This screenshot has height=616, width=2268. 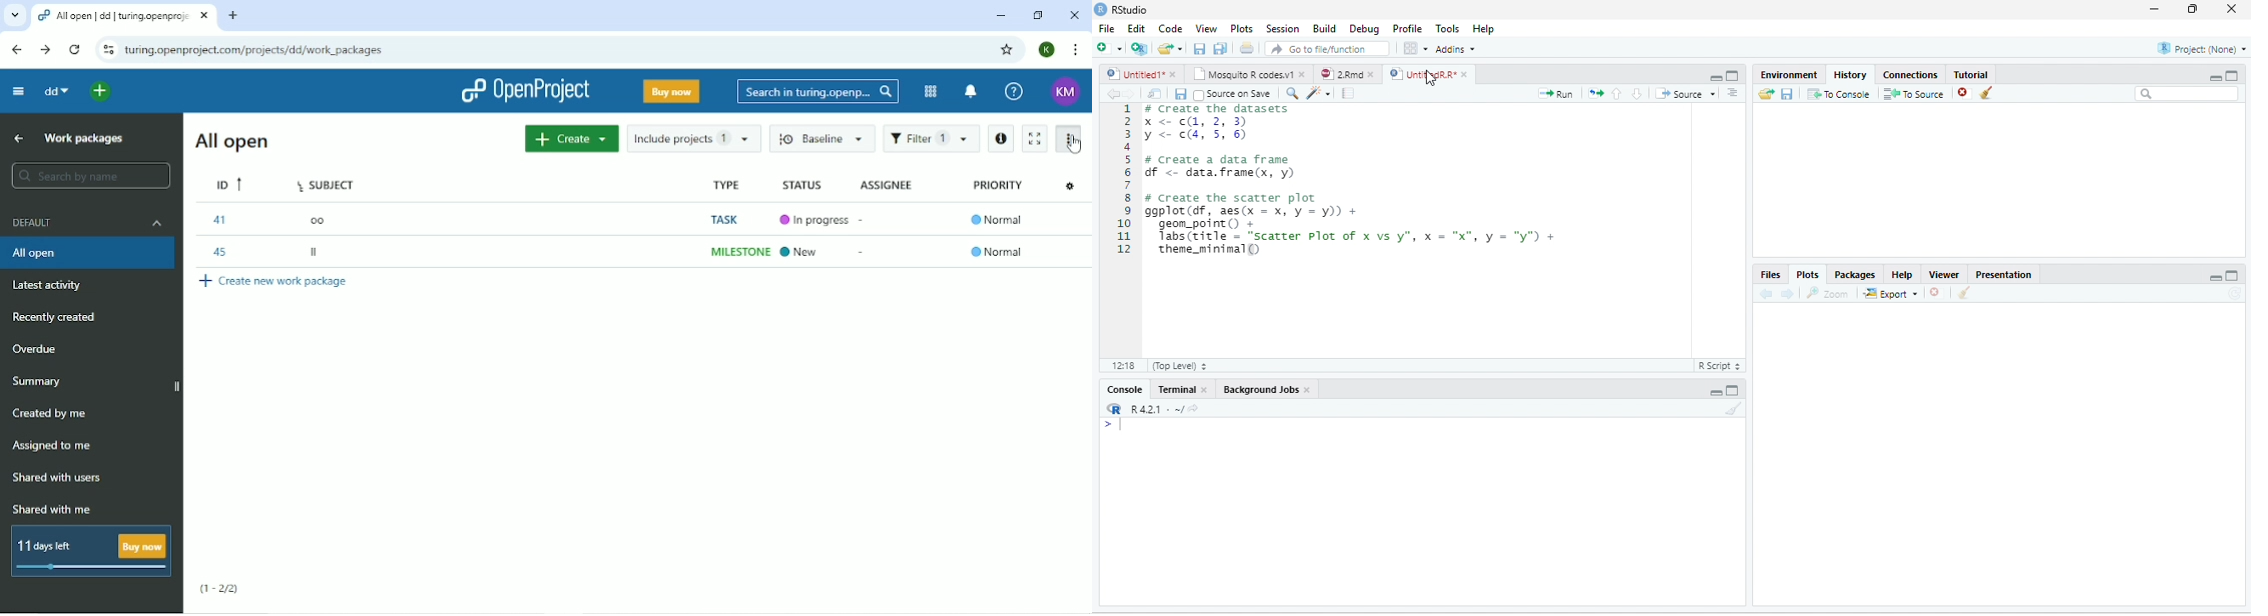 What do you see at coordinates (2187, 94) in the screenshot?
I see `Search bar` at bounding box center [2187, 94].